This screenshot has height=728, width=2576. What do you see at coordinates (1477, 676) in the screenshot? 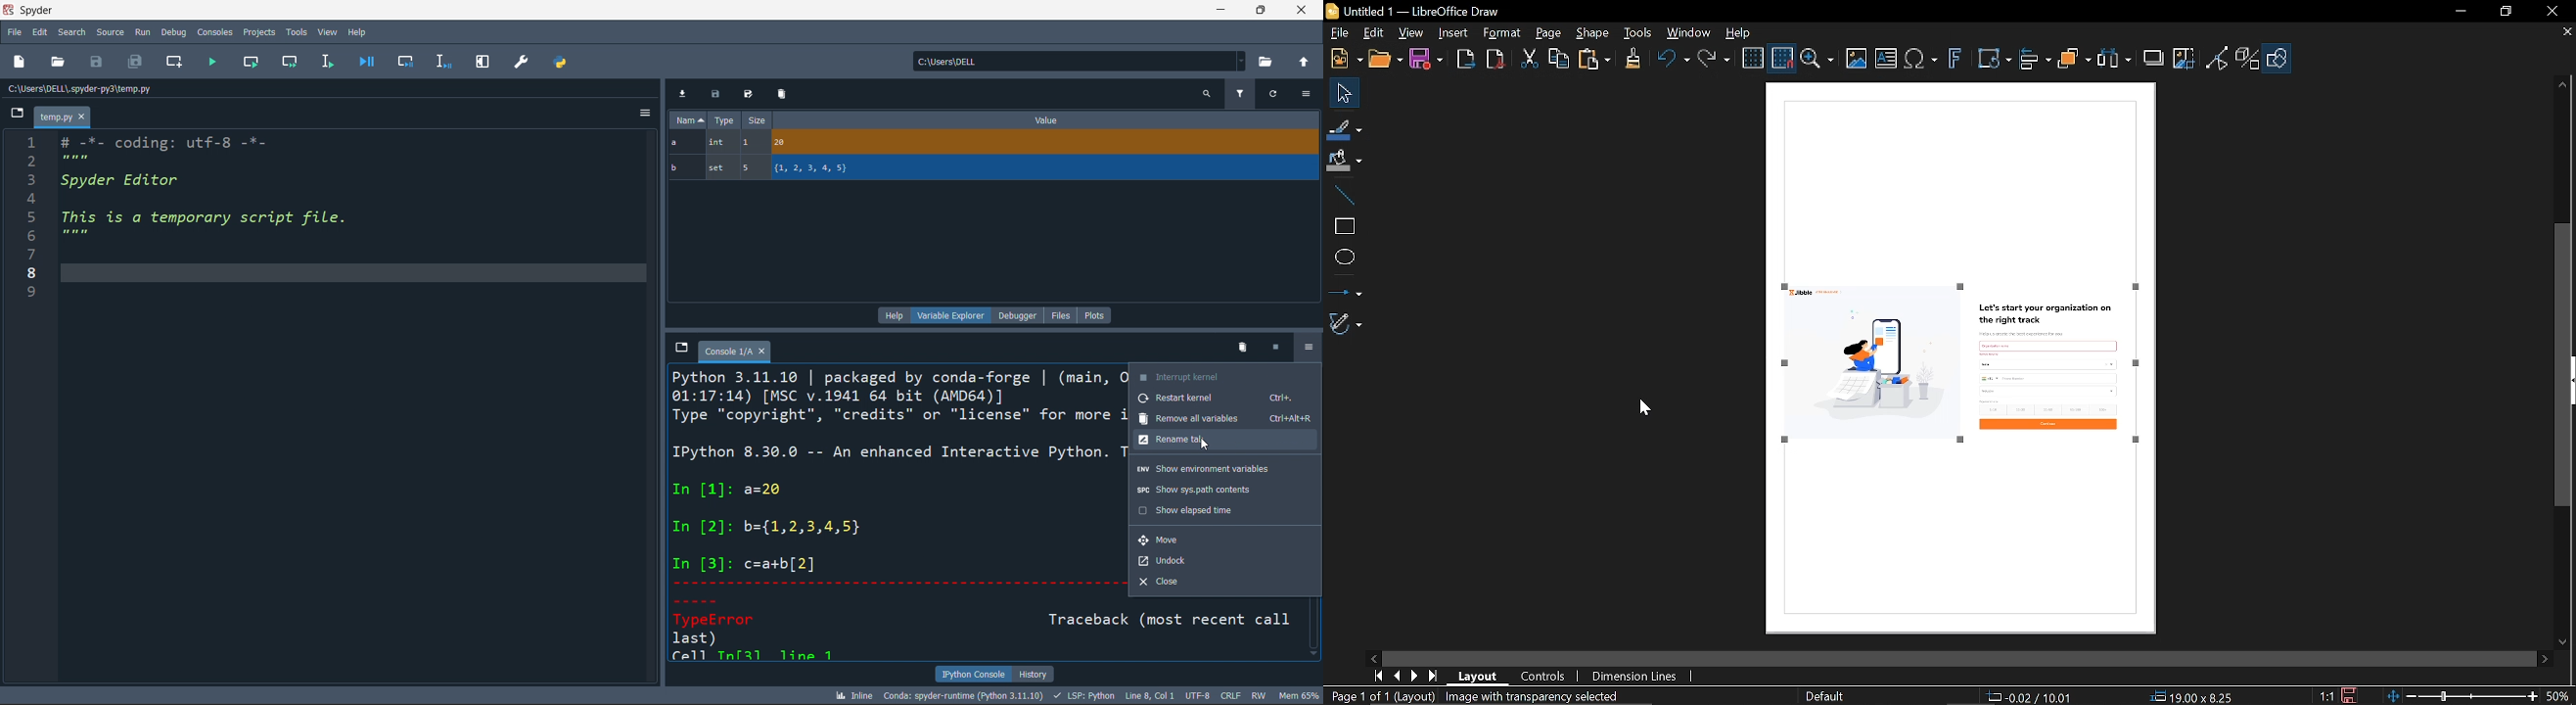
I see `Layout` at bounding box center [1477, 676].